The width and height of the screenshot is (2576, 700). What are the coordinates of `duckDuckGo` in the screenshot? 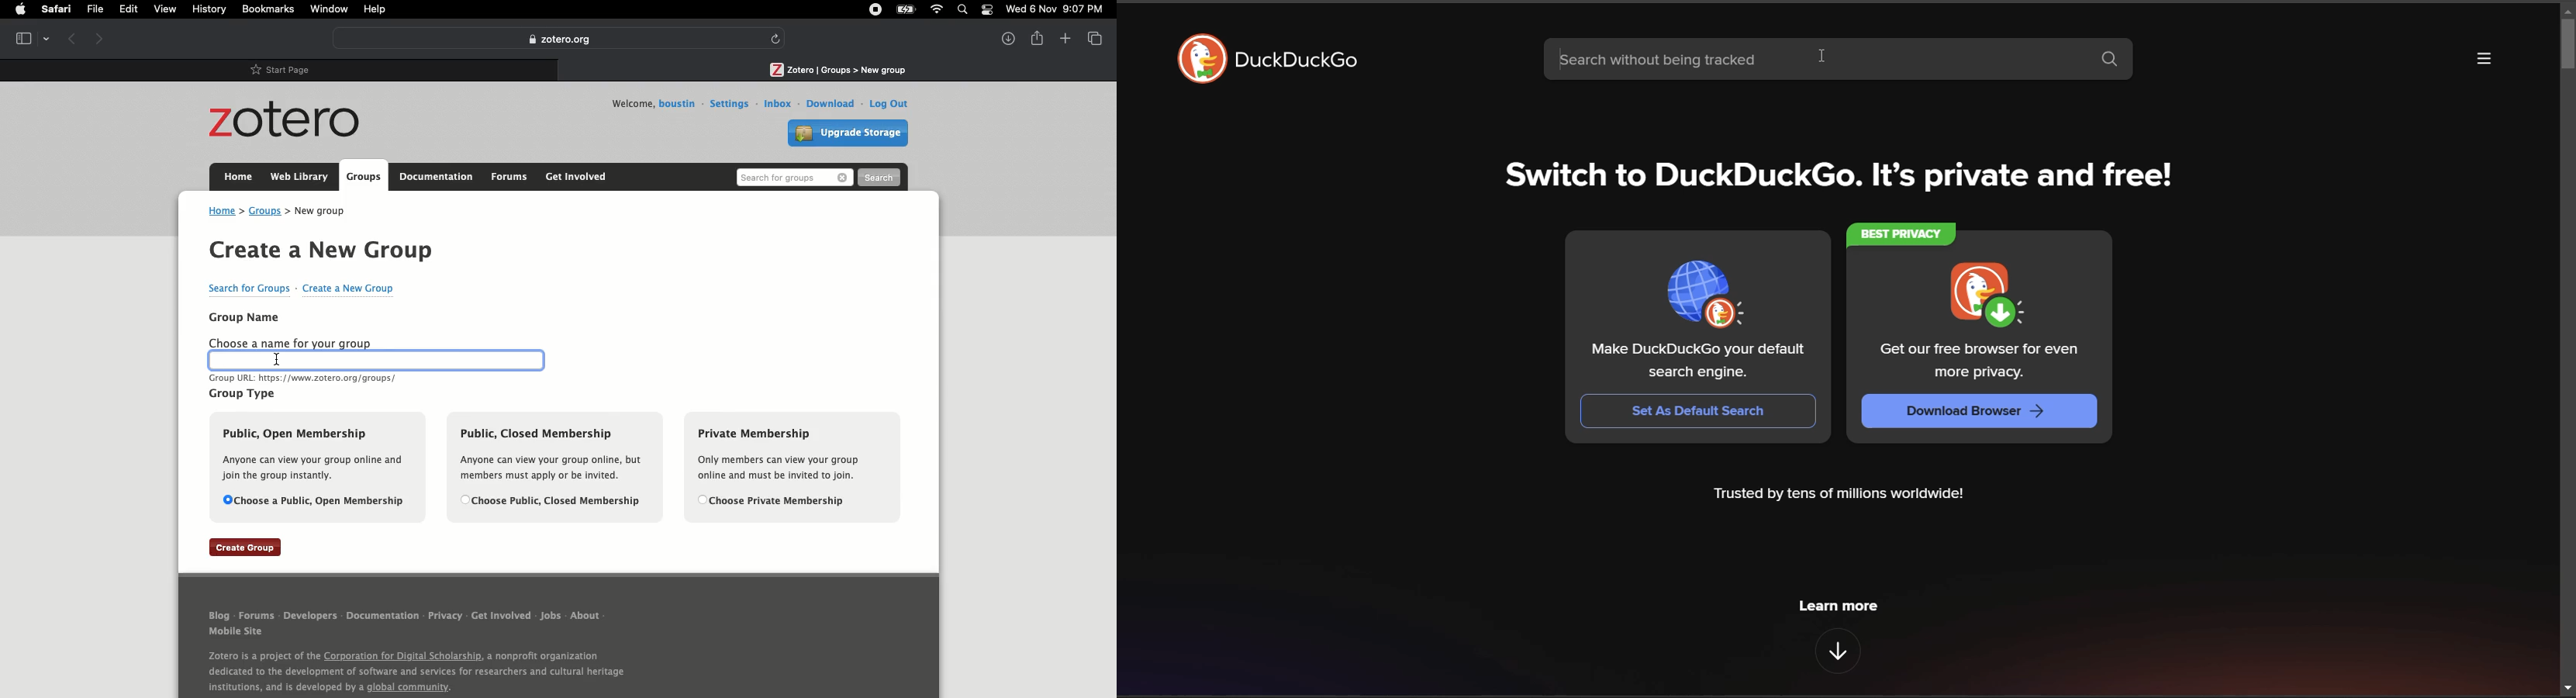 It's located at (1307, 66).